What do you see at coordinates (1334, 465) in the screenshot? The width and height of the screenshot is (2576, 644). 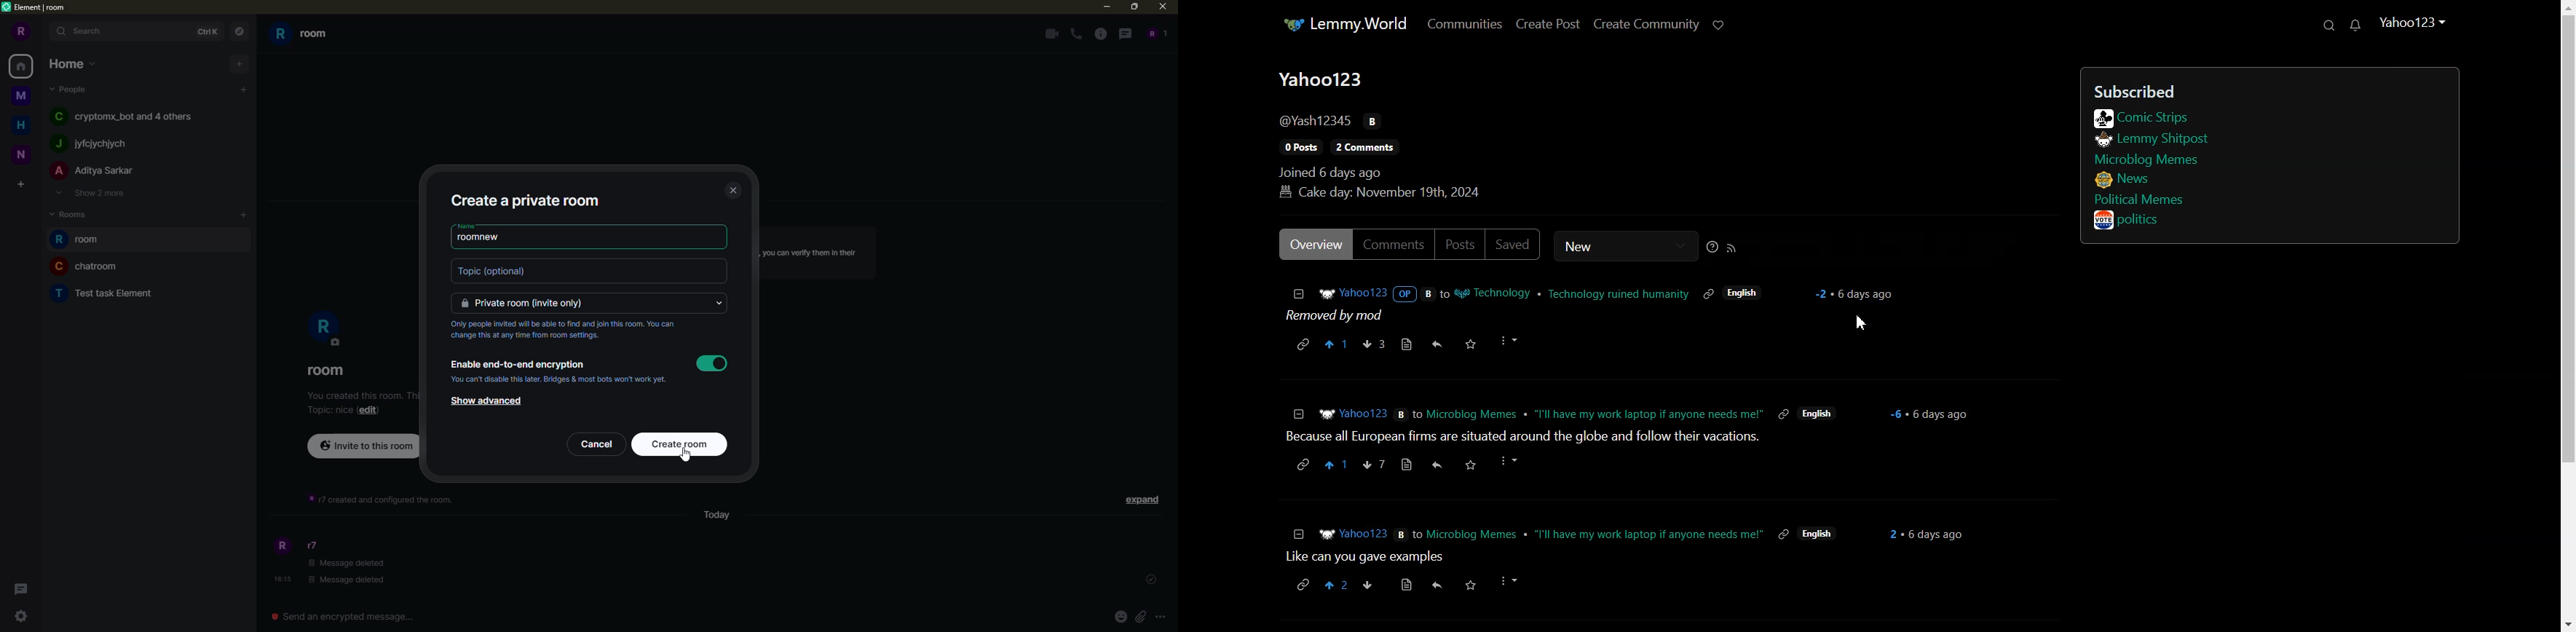 I see `` at bounding box center [1334, 465].